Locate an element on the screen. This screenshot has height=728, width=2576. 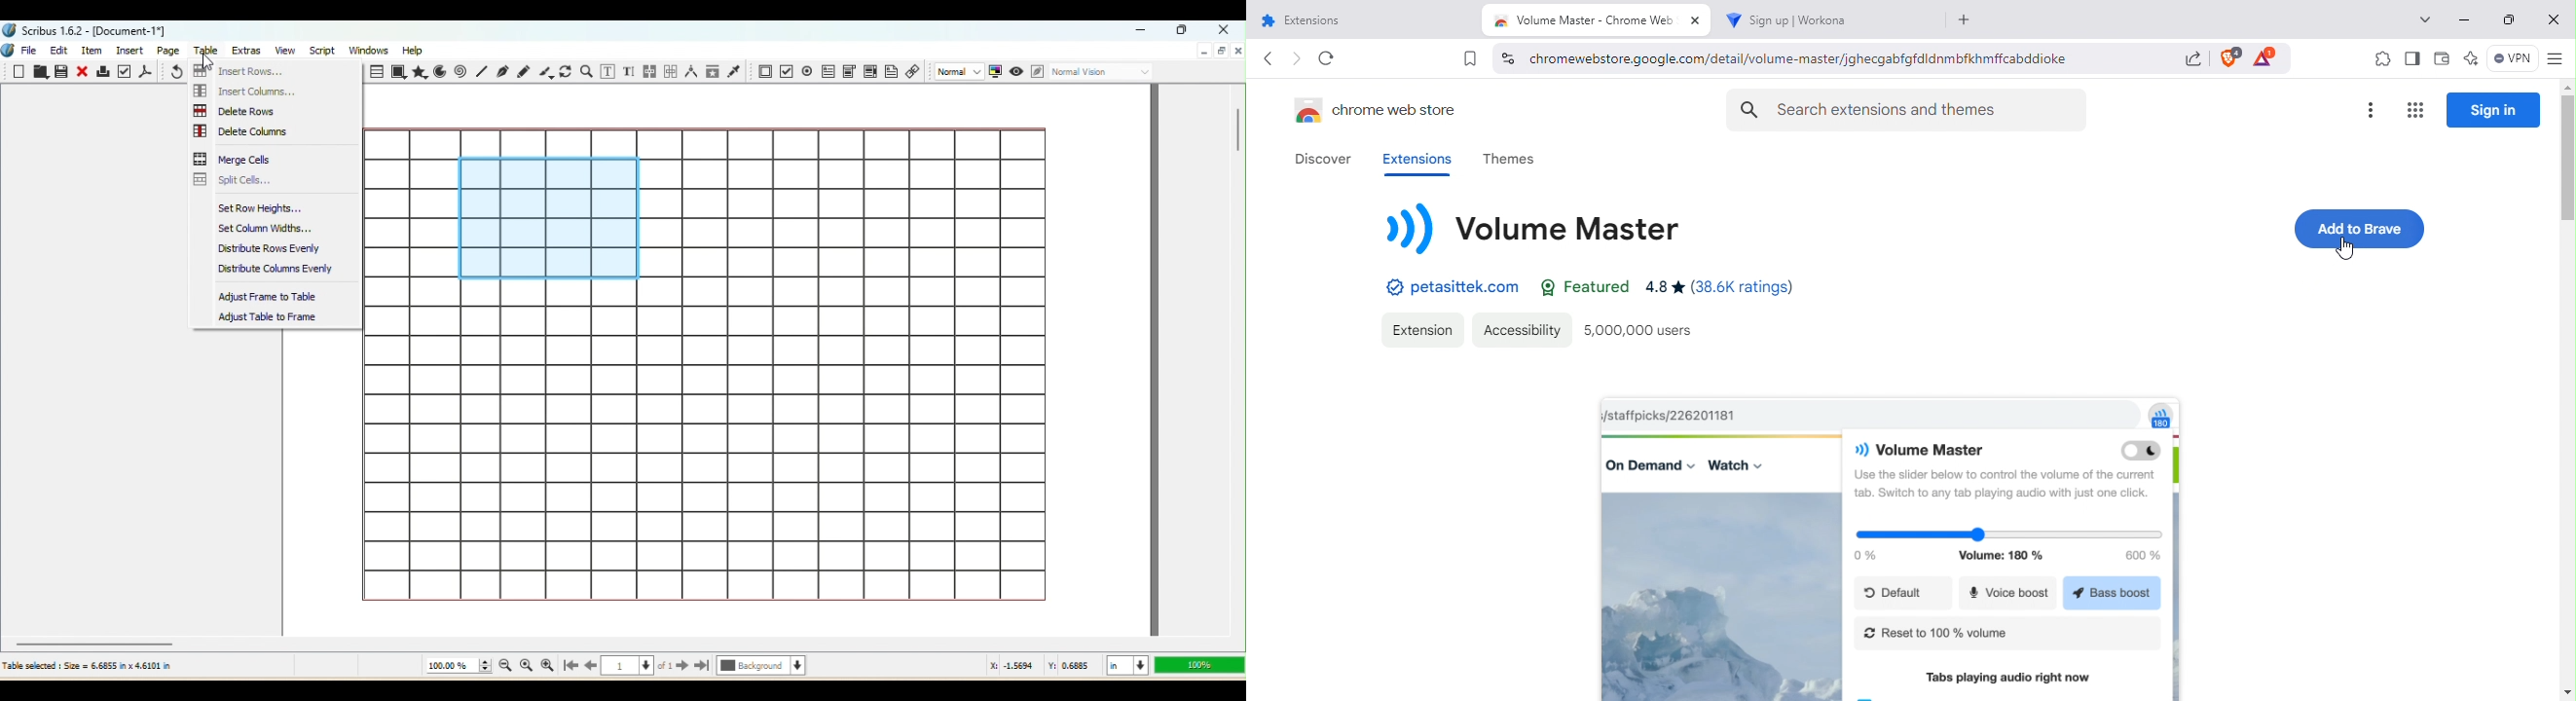
Save is located at coordinates (63, 73).